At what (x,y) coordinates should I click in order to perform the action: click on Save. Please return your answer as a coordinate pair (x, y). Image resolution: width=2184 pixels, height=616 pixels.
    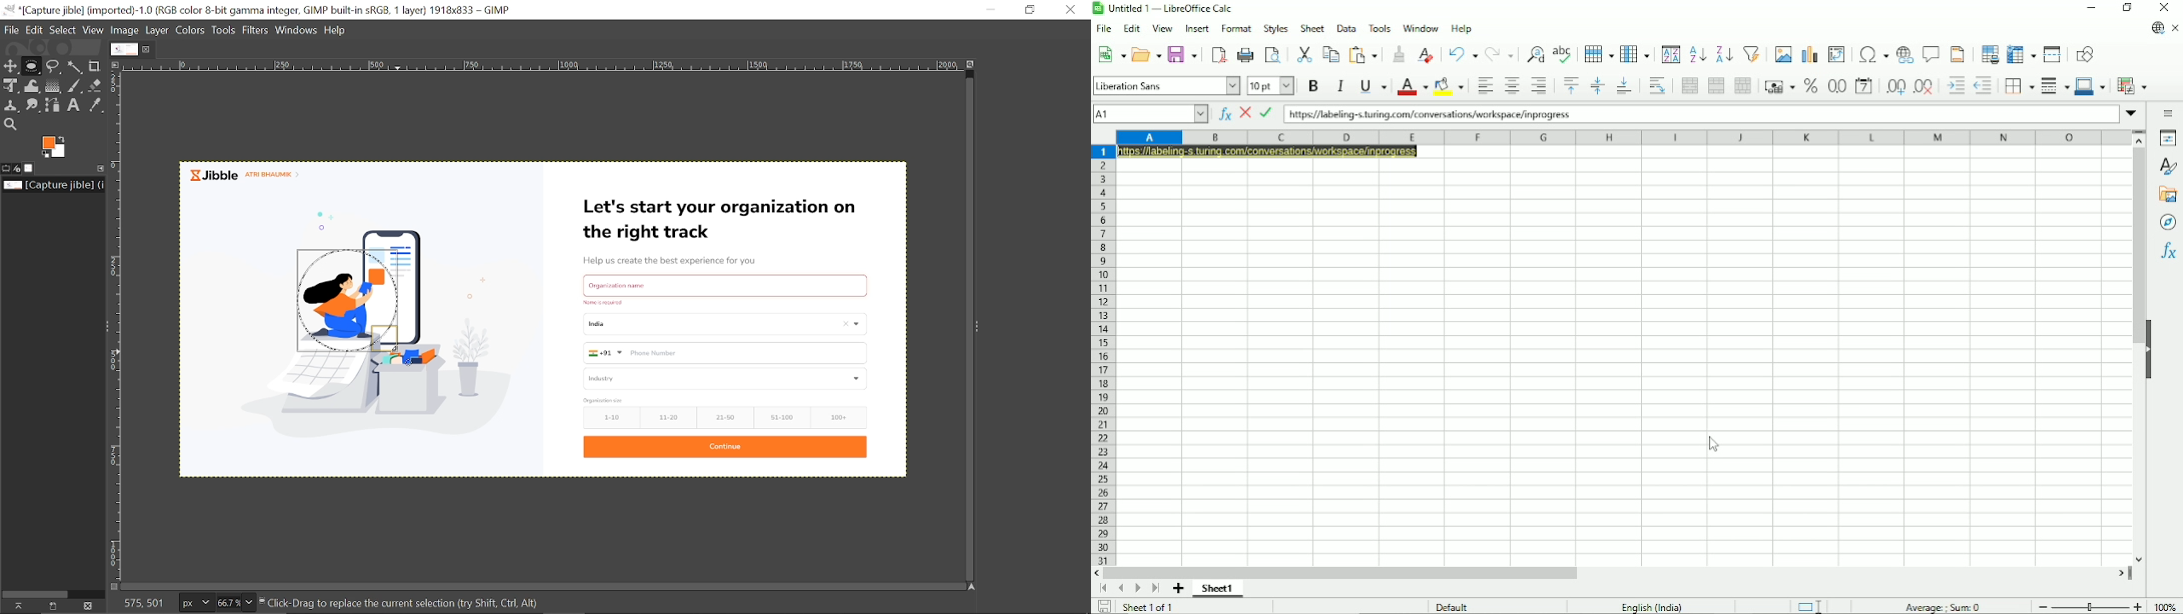
    Looking at the image, I should click on (1102, 607).